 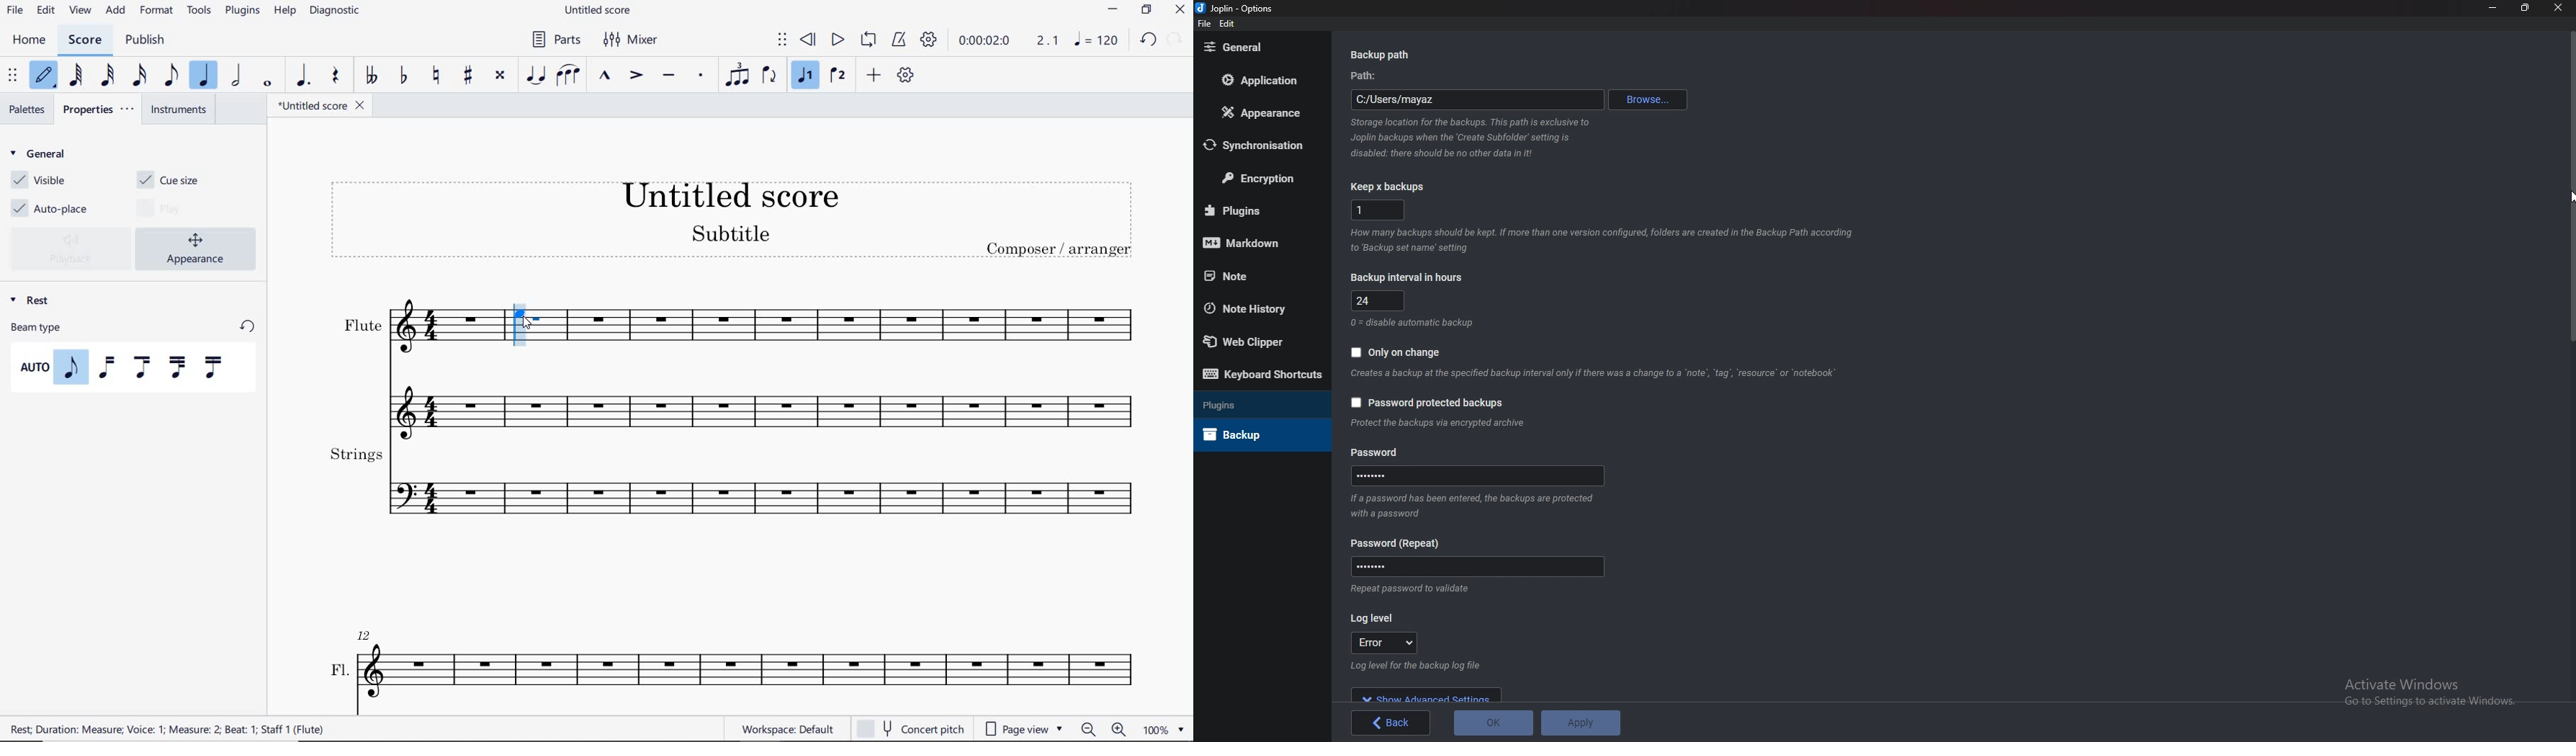 I want to click on SCORE, so click(x=86, y=39).